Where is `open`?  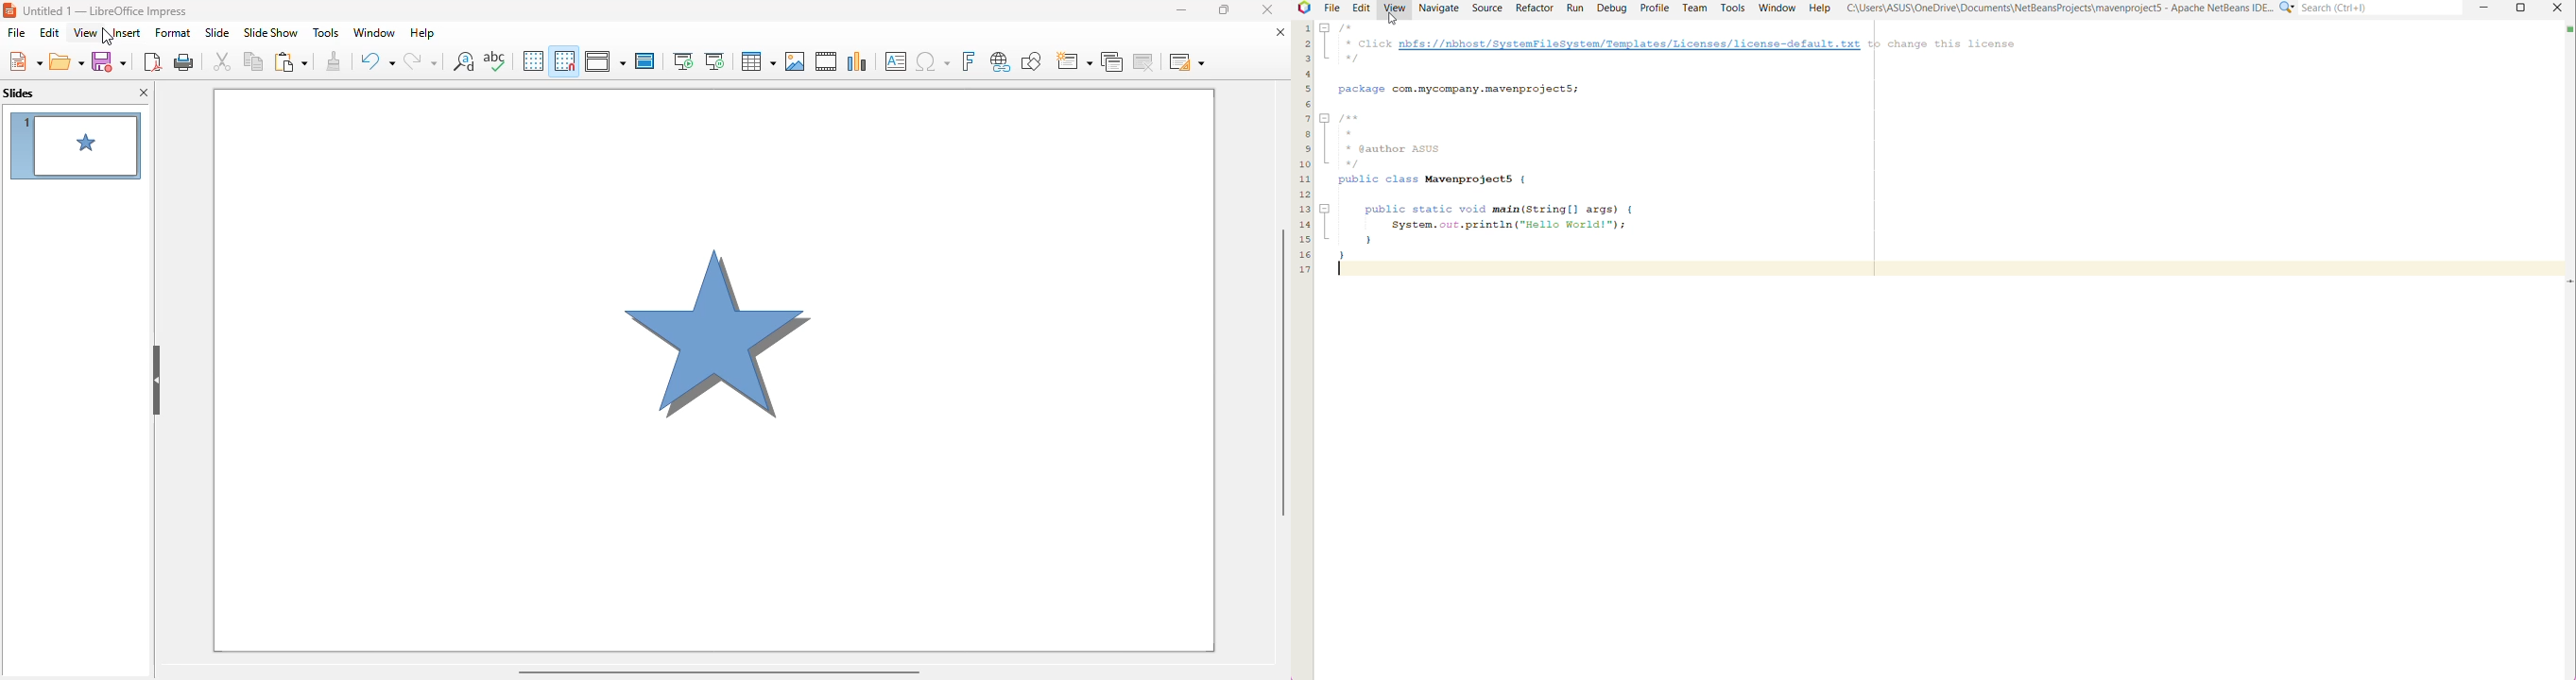 open is located at coordinates (66, 60).